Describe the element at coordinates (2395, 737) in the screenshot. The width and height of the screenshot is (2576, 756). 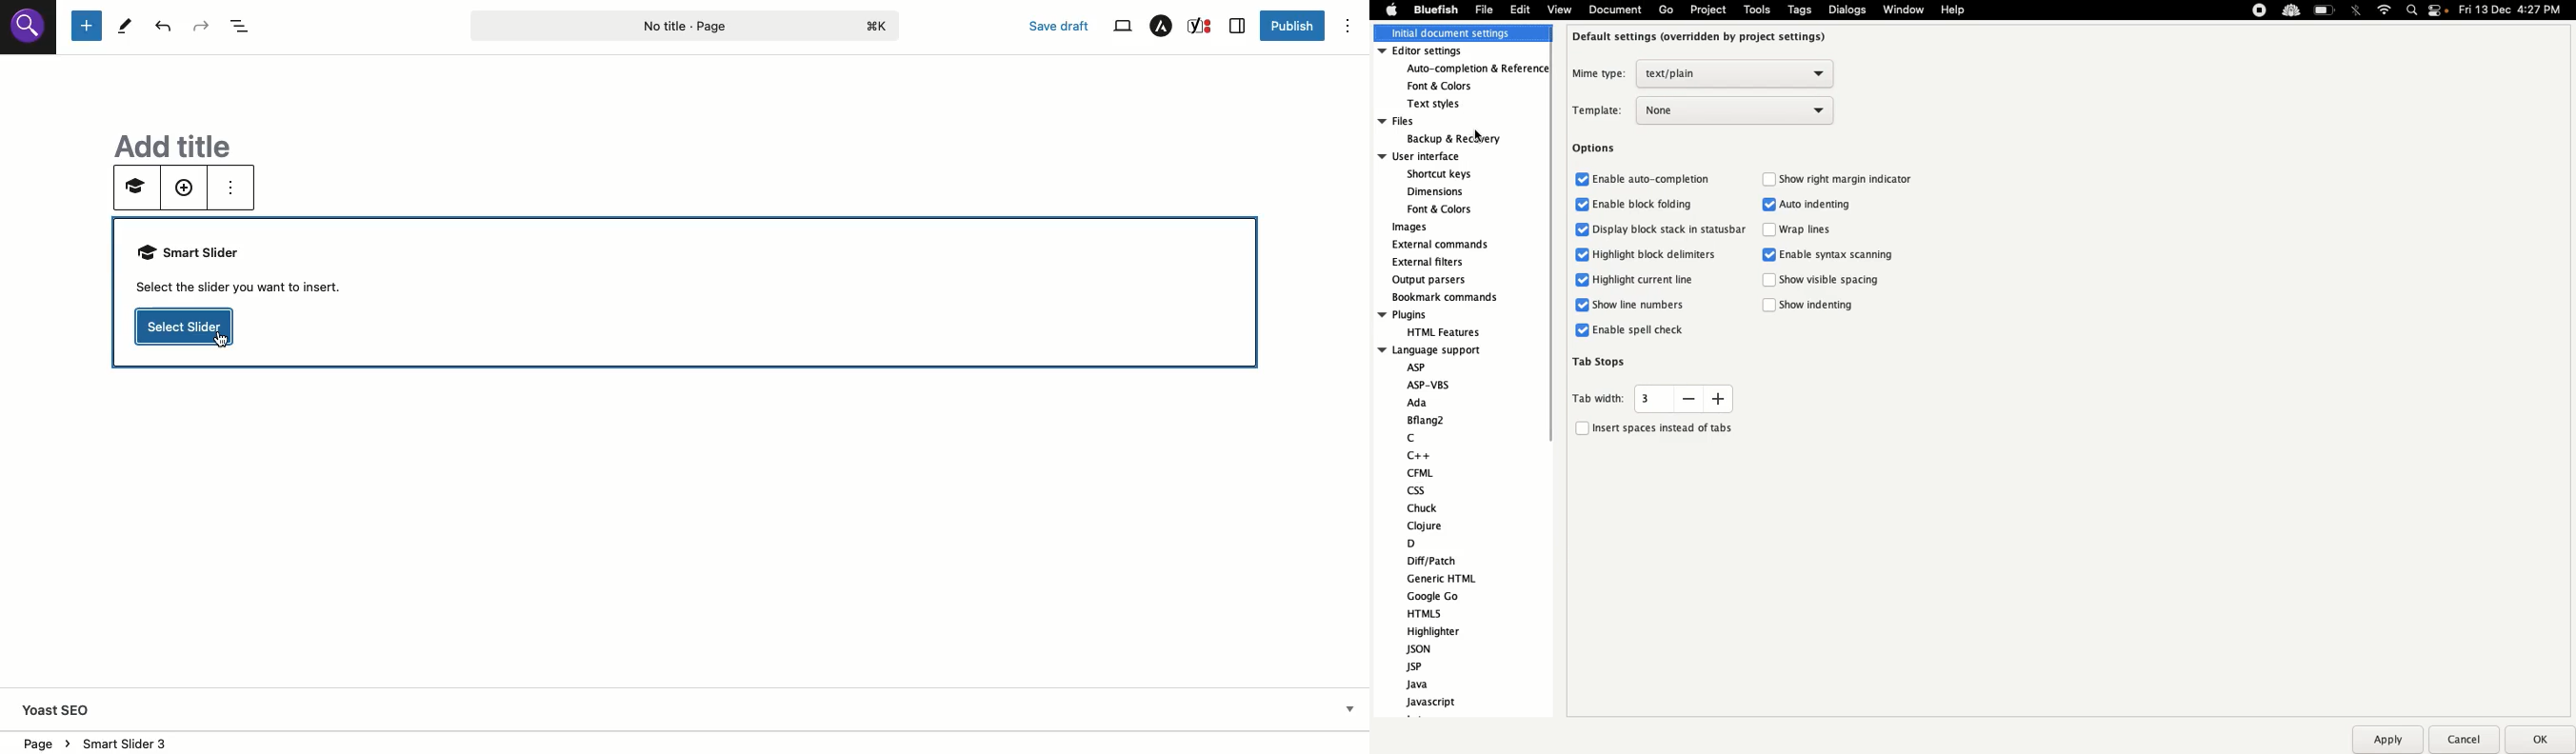
I see `Apply` at that location.